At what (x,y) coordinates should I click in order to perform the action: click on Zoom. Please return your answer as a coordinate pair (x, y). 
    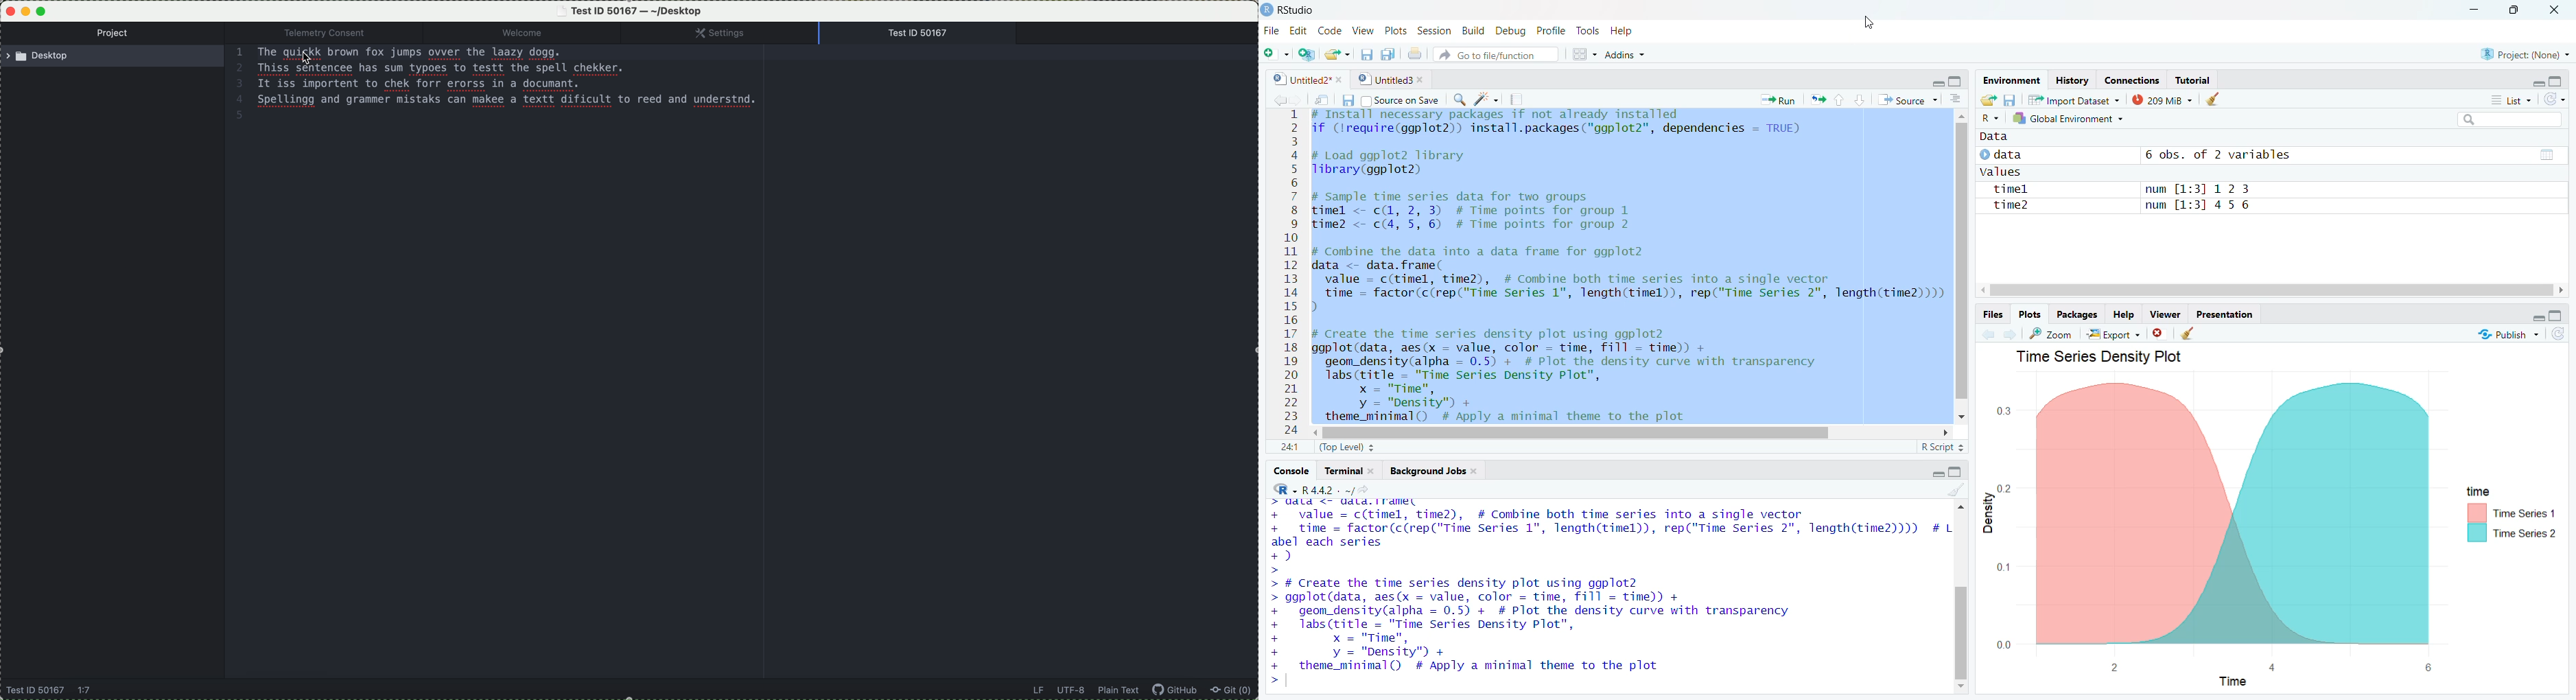
    Looking at the image, I should click on (2050, 334).